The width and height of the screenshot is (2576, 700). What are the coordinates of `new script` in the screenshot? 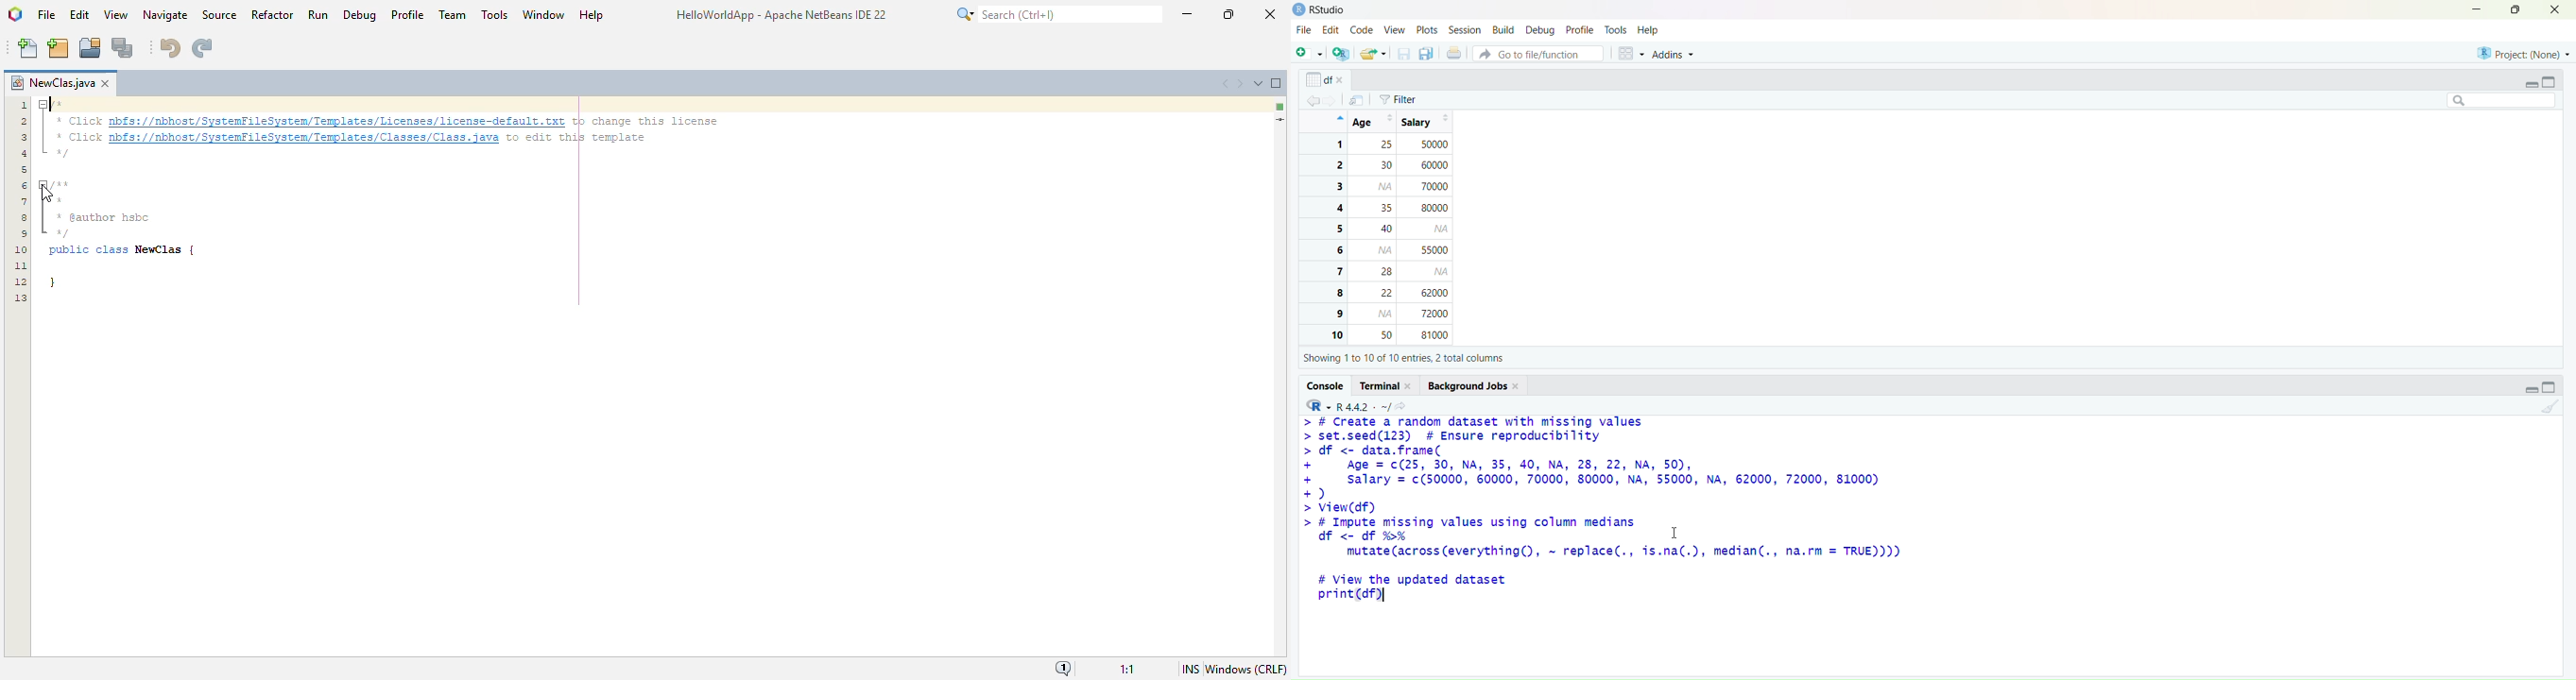 It's located at (1308, 56).